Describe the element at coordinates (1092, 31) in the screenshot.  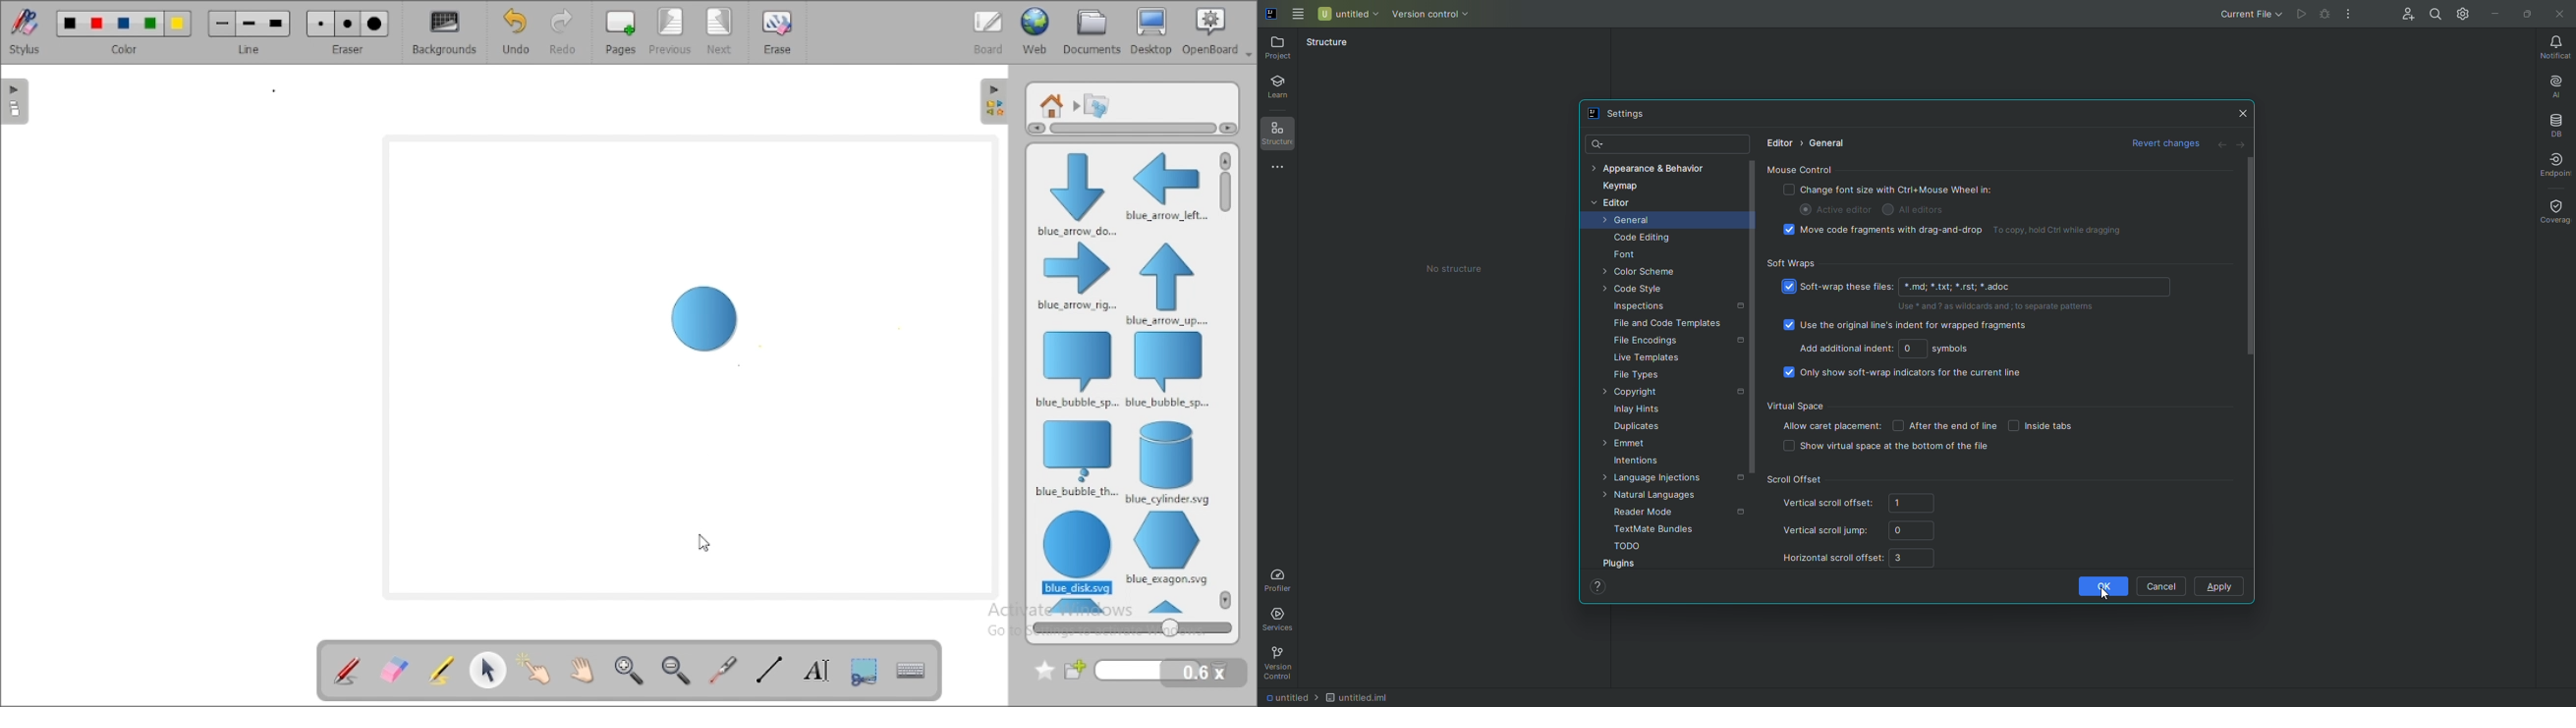
I see `documents` at that location.